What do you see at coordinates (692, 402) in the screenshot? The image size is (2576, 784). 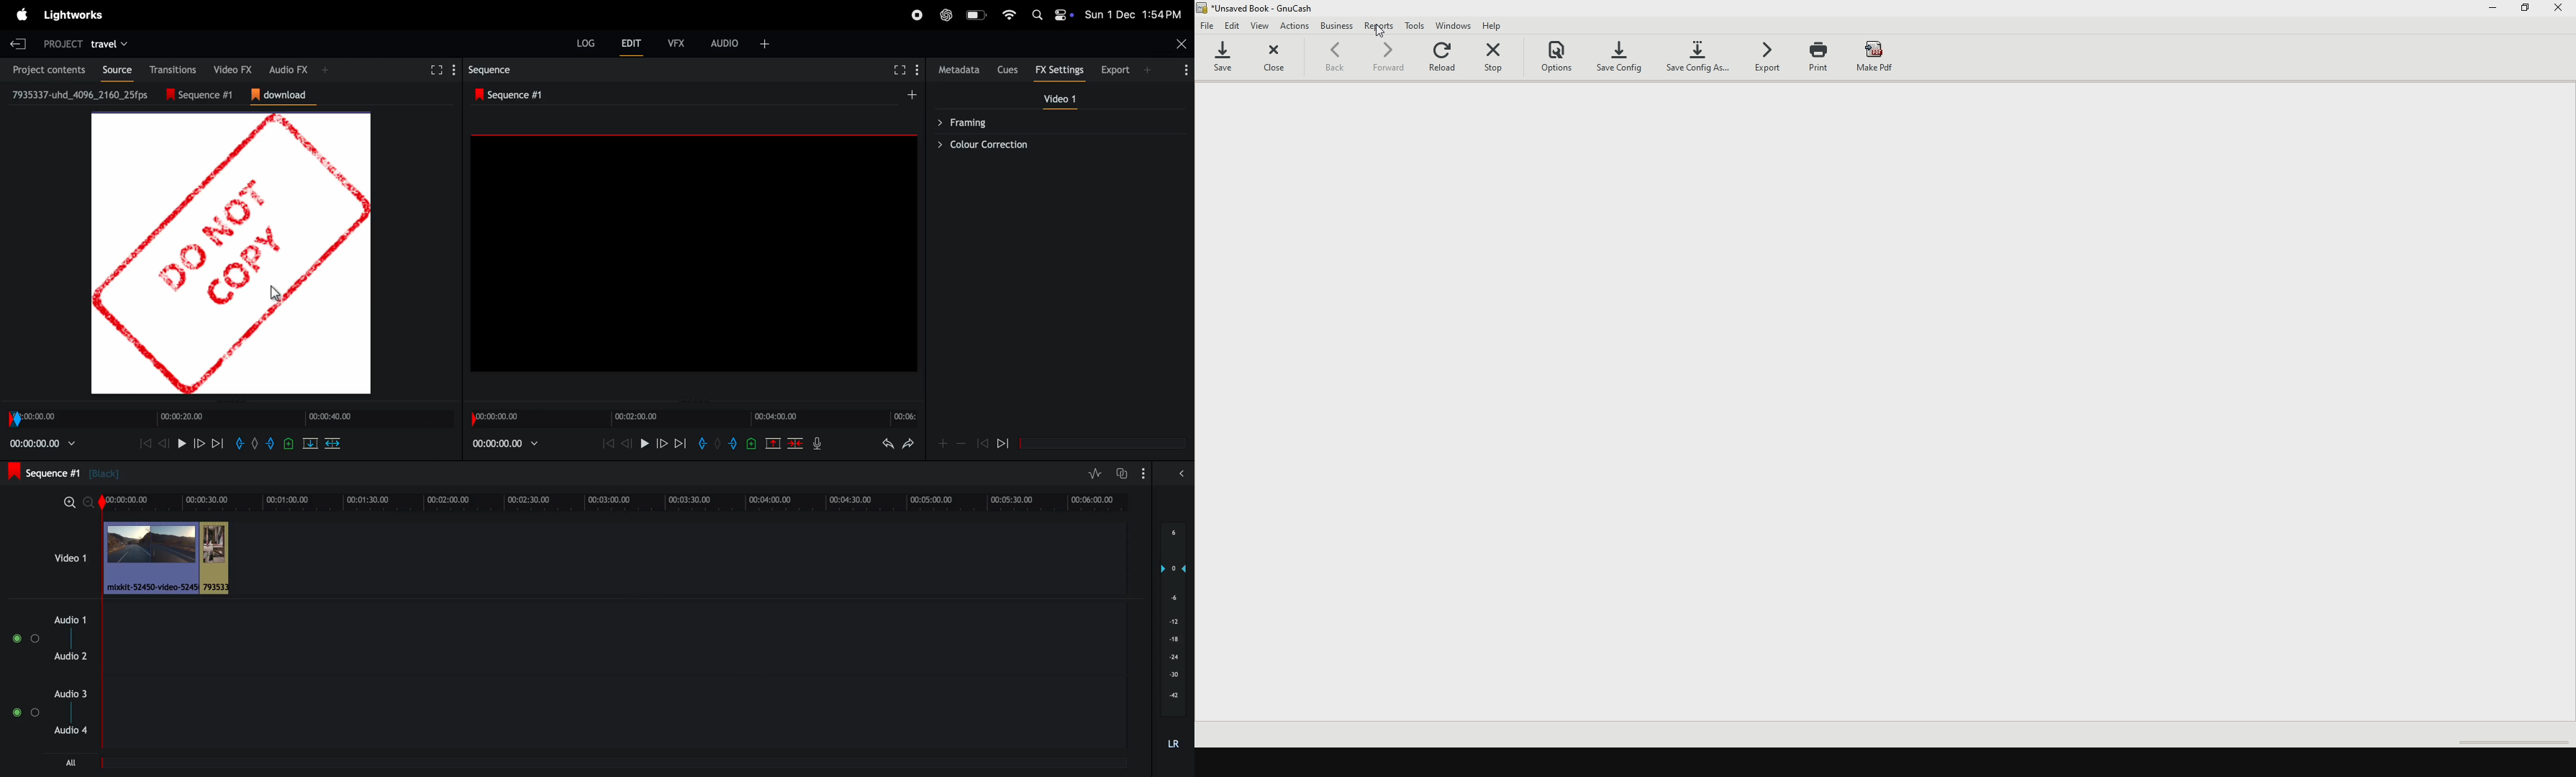 I see `Drag to change dimension` at bounding box center [692, 402].